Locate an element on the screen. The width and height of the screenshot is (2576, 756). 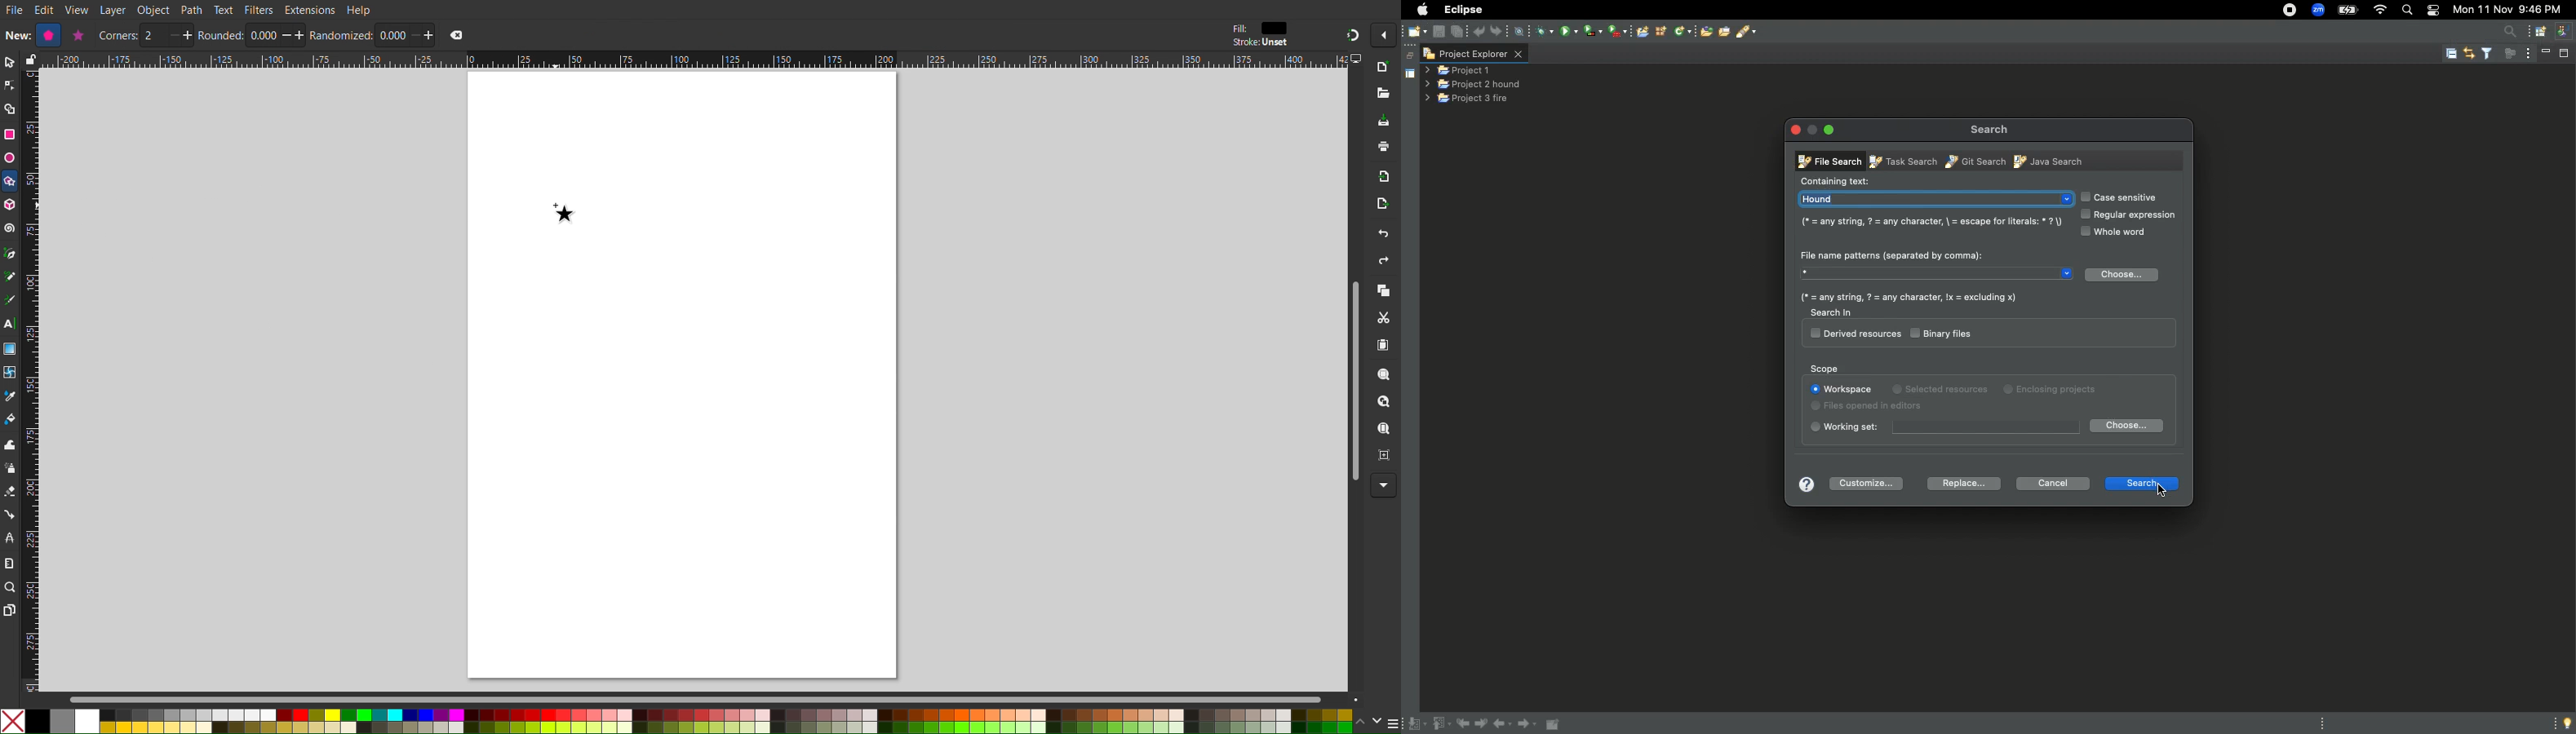
canvas is located at coordinates (682, 374).